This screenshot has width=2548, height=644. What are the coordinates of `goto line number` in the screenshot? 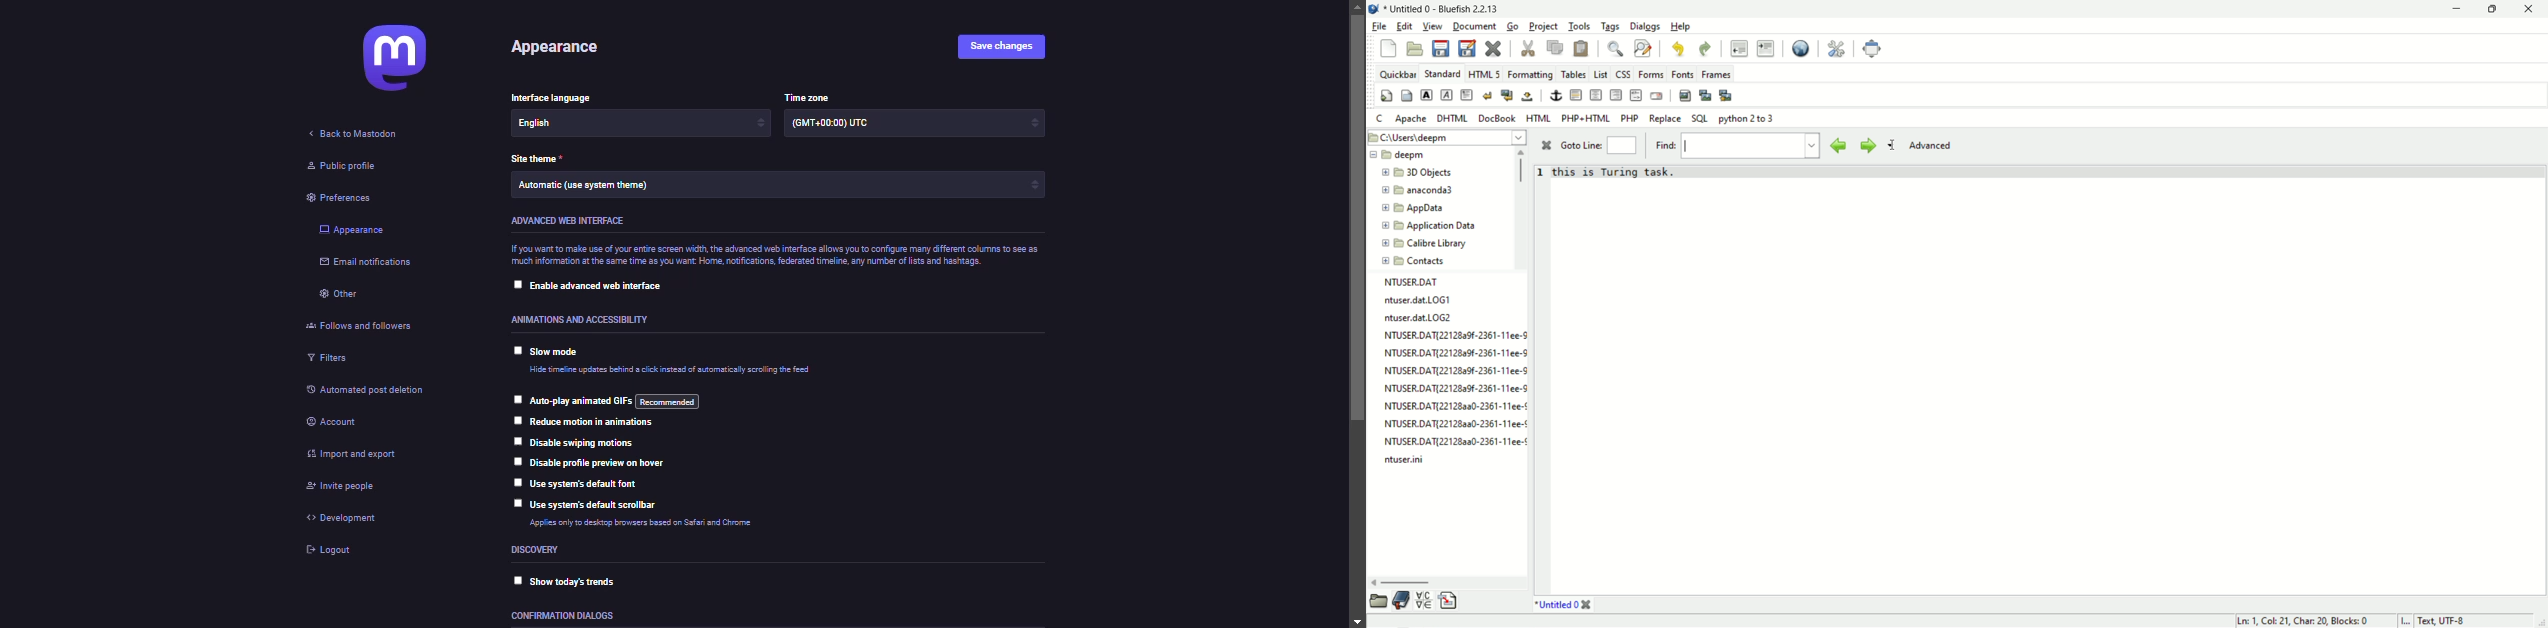 It's located at (1622, 146).